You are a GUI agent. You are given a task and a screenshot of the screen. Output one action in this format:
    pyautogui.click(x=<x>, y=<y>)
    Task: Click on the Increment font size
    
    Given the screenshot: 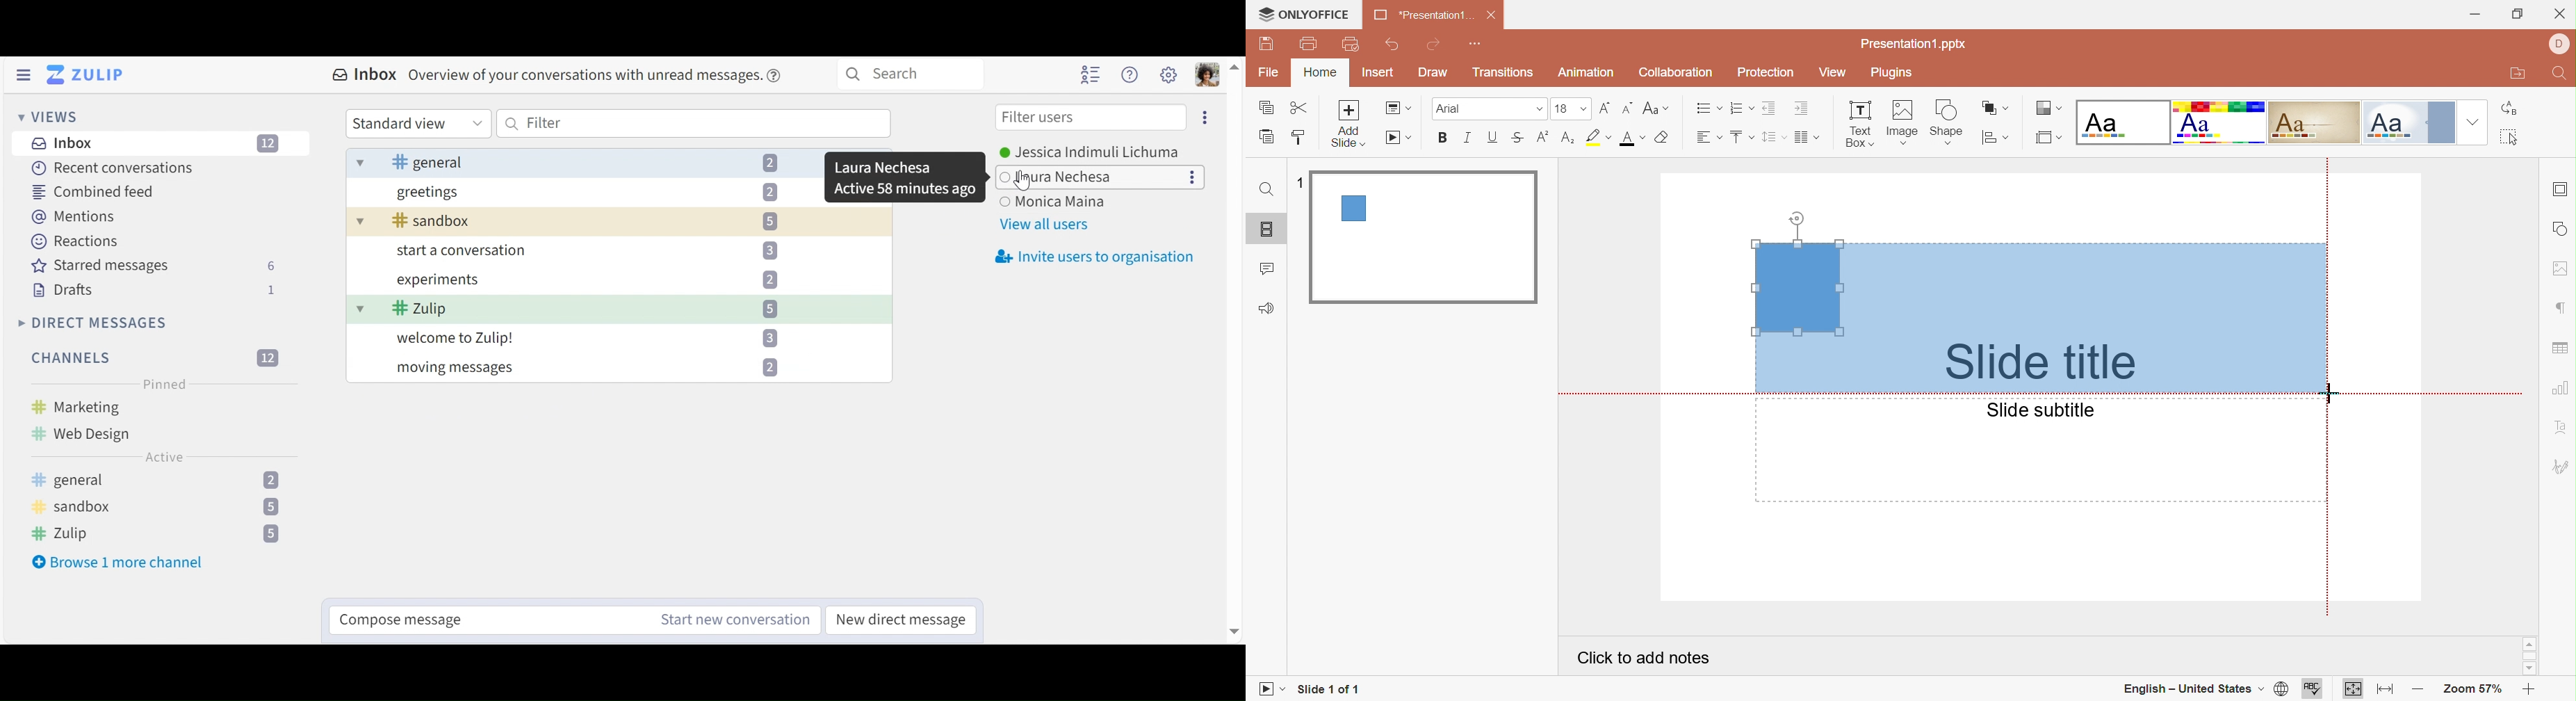 What is the action you would take?
    pyautogui.click(x=1605, y=110)
    